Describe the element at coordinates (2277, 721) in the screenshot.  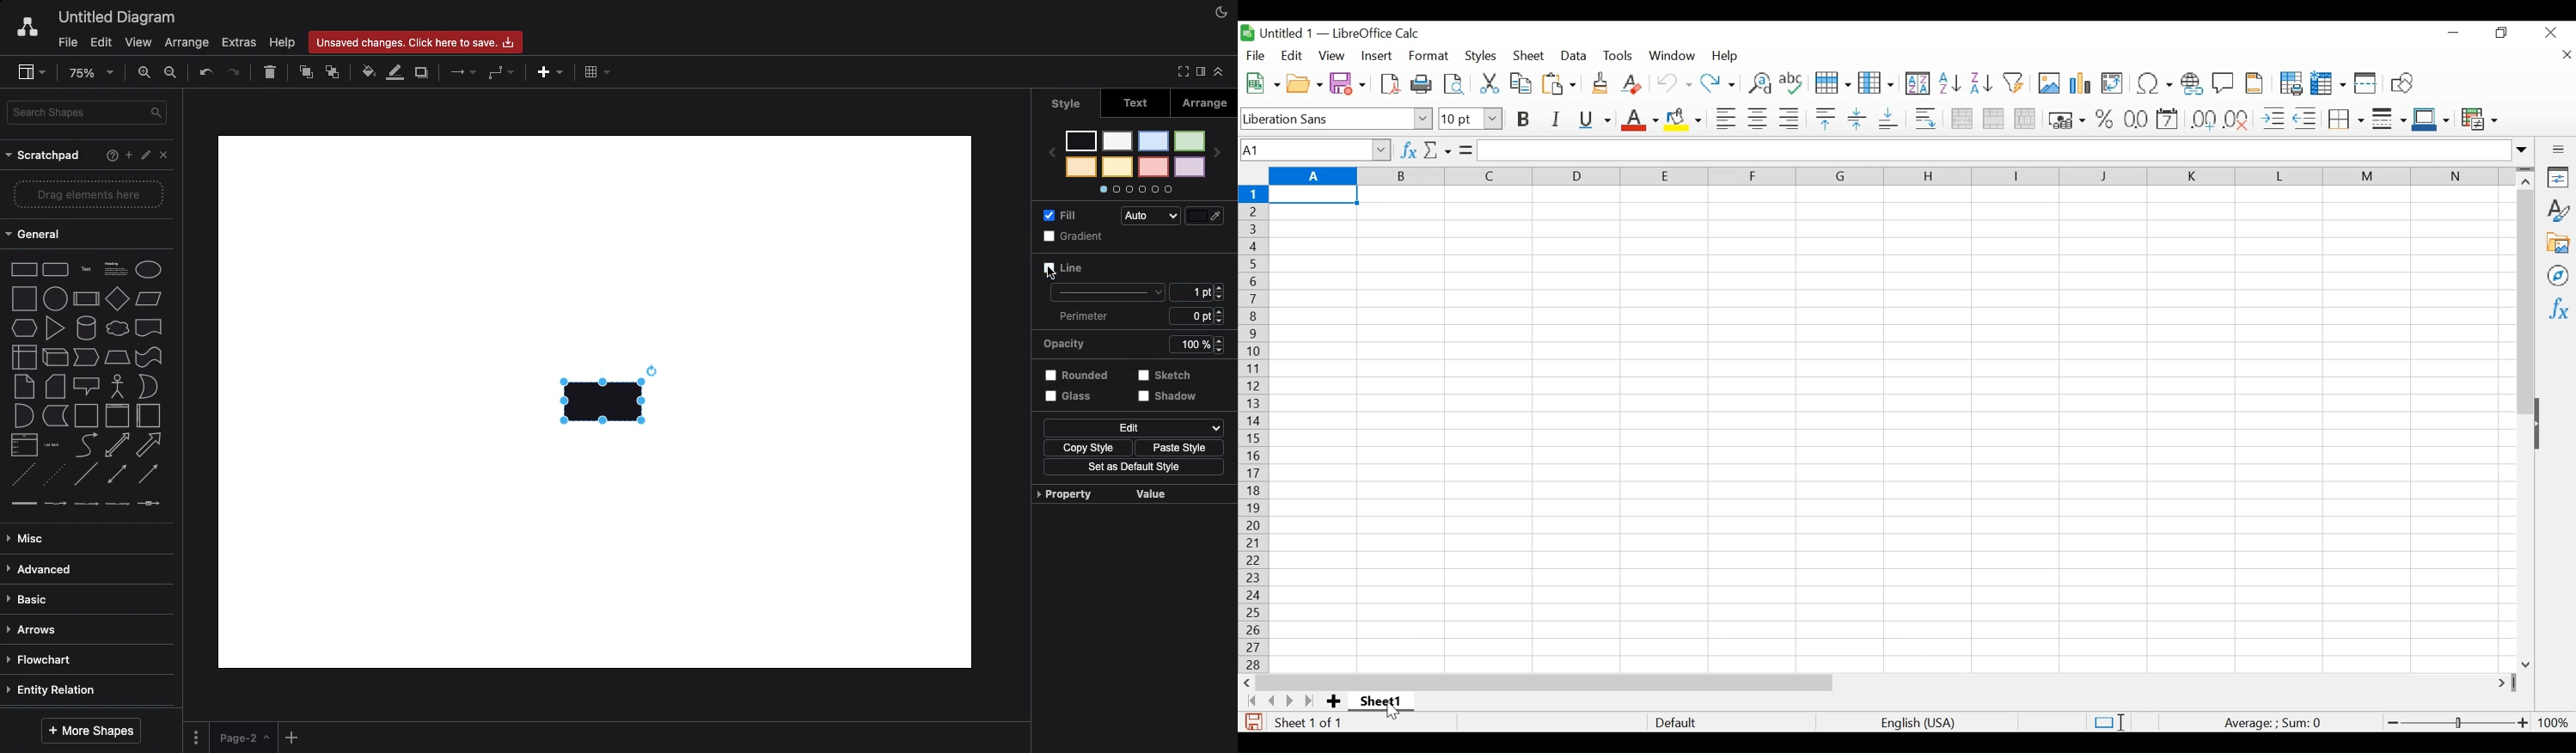
I see `Formula` at that location.